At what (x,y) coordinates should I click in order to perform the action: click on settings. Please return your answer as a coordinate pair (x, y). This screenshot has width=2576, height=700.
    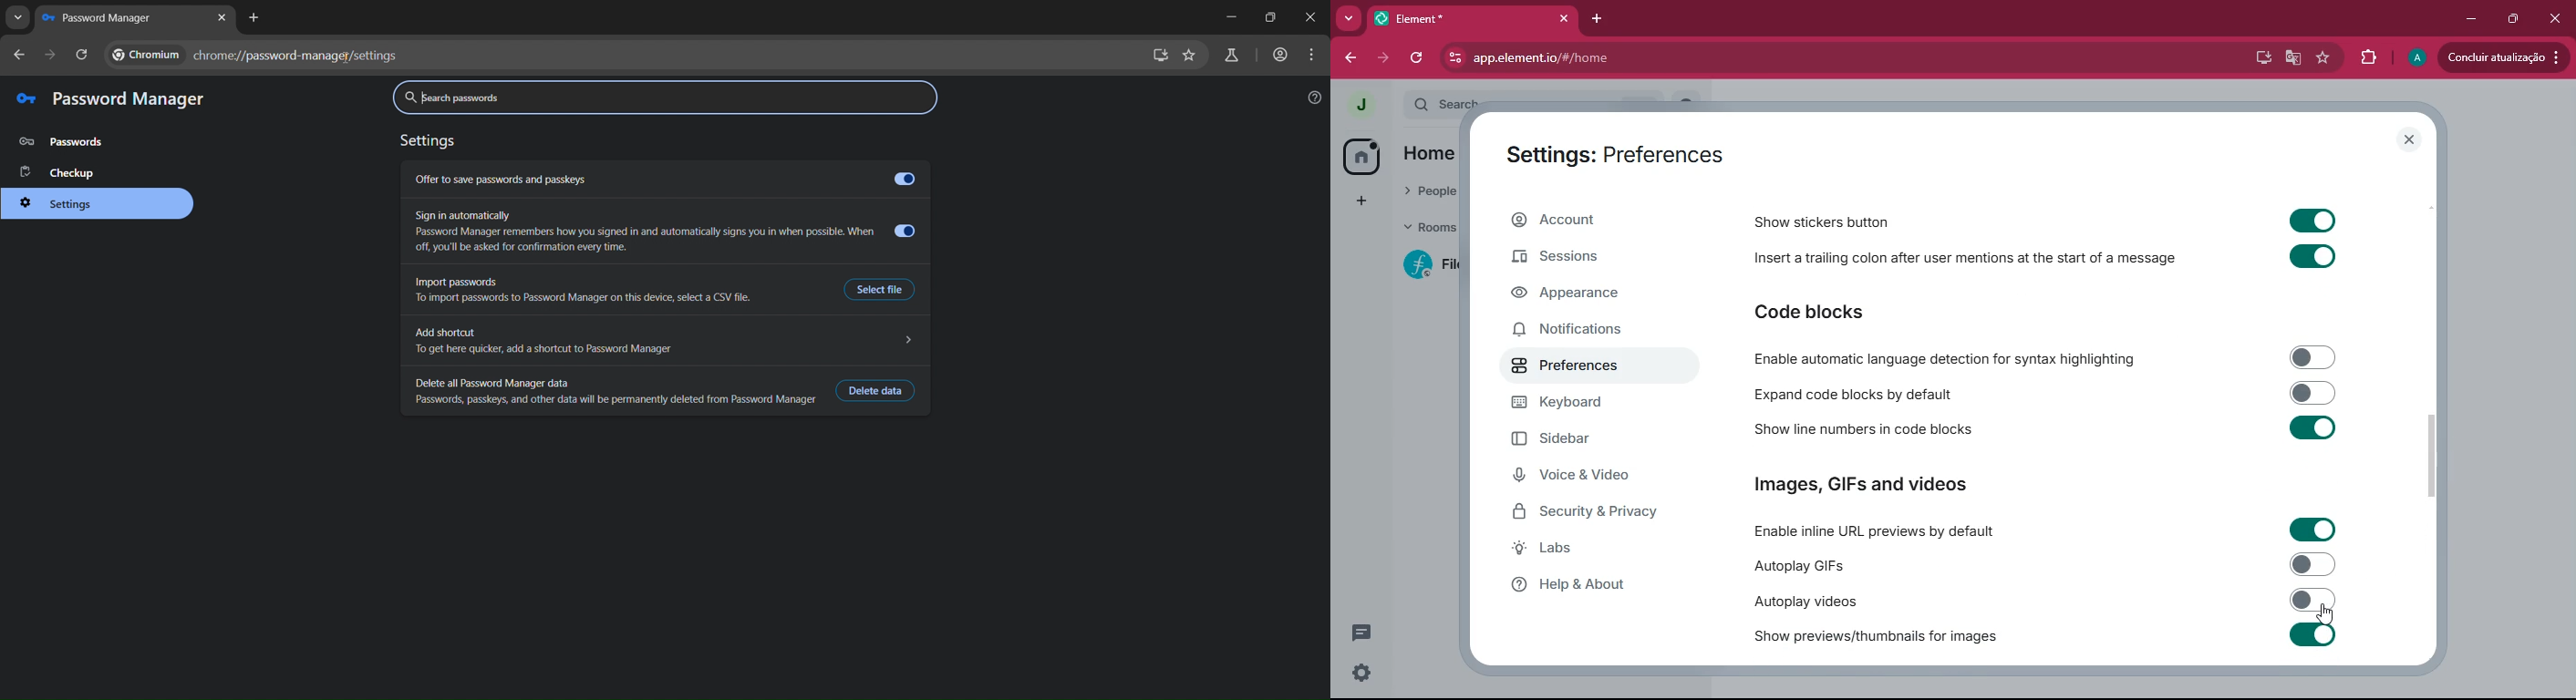
    Looking at the image, I should click on (438, 139).